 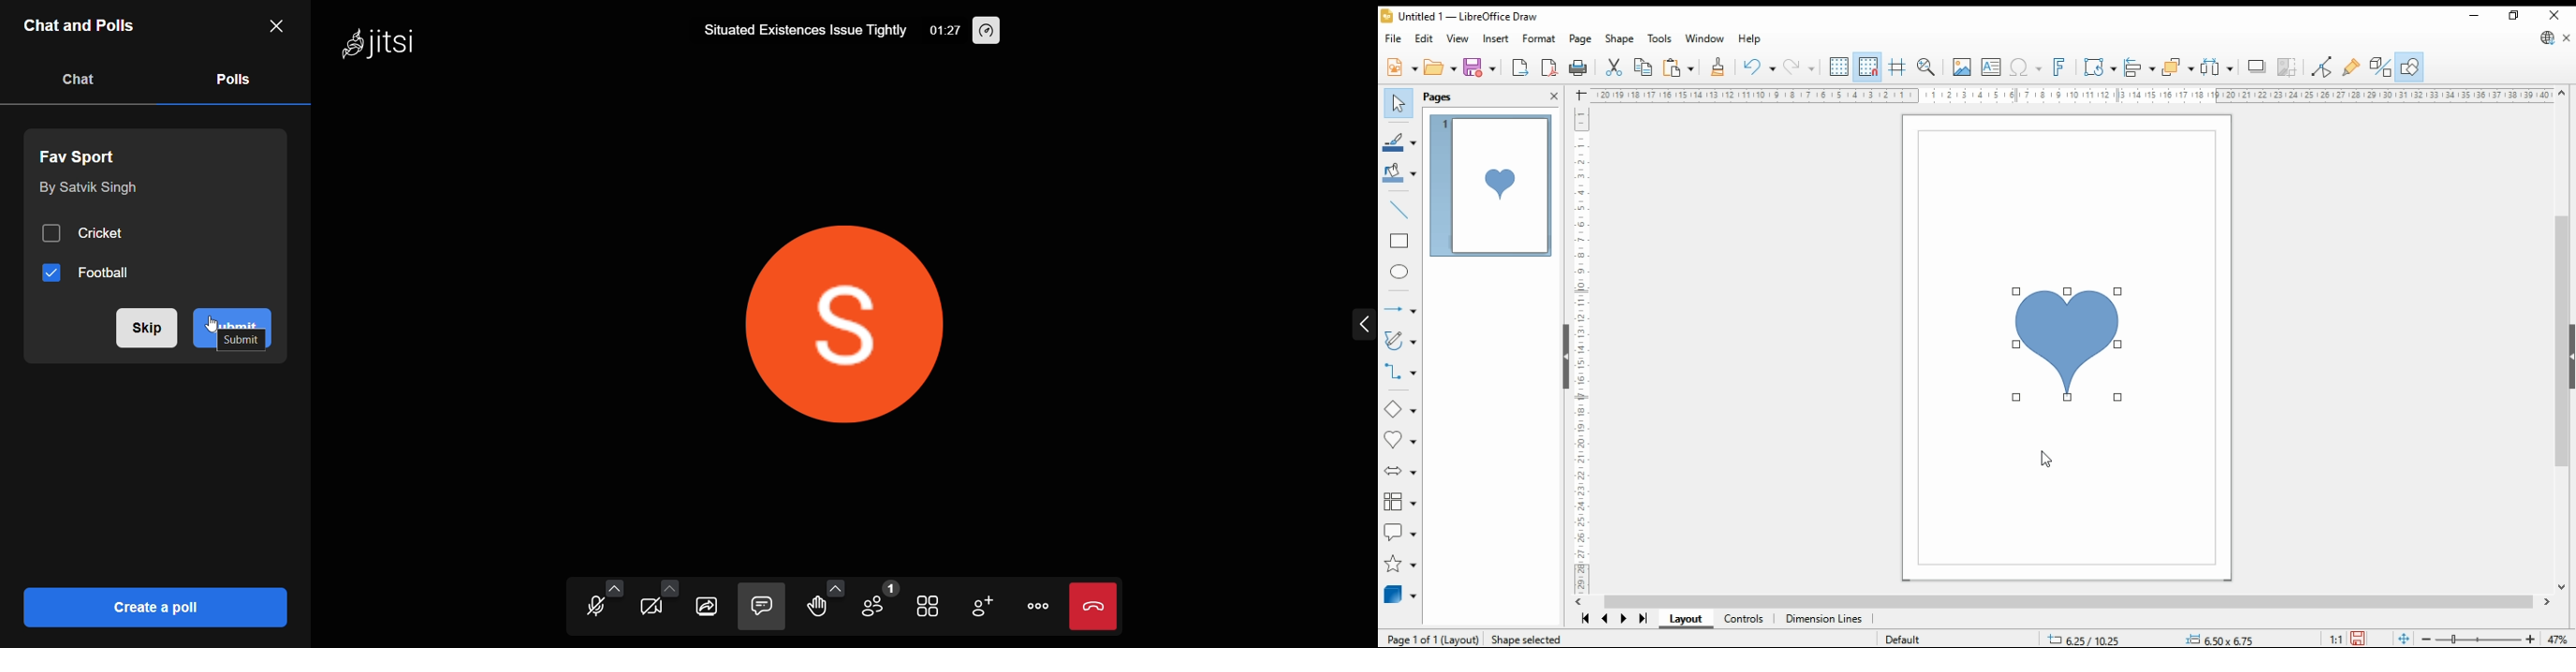 I want to click on libre office draw update, so click(x=2548, y=37).